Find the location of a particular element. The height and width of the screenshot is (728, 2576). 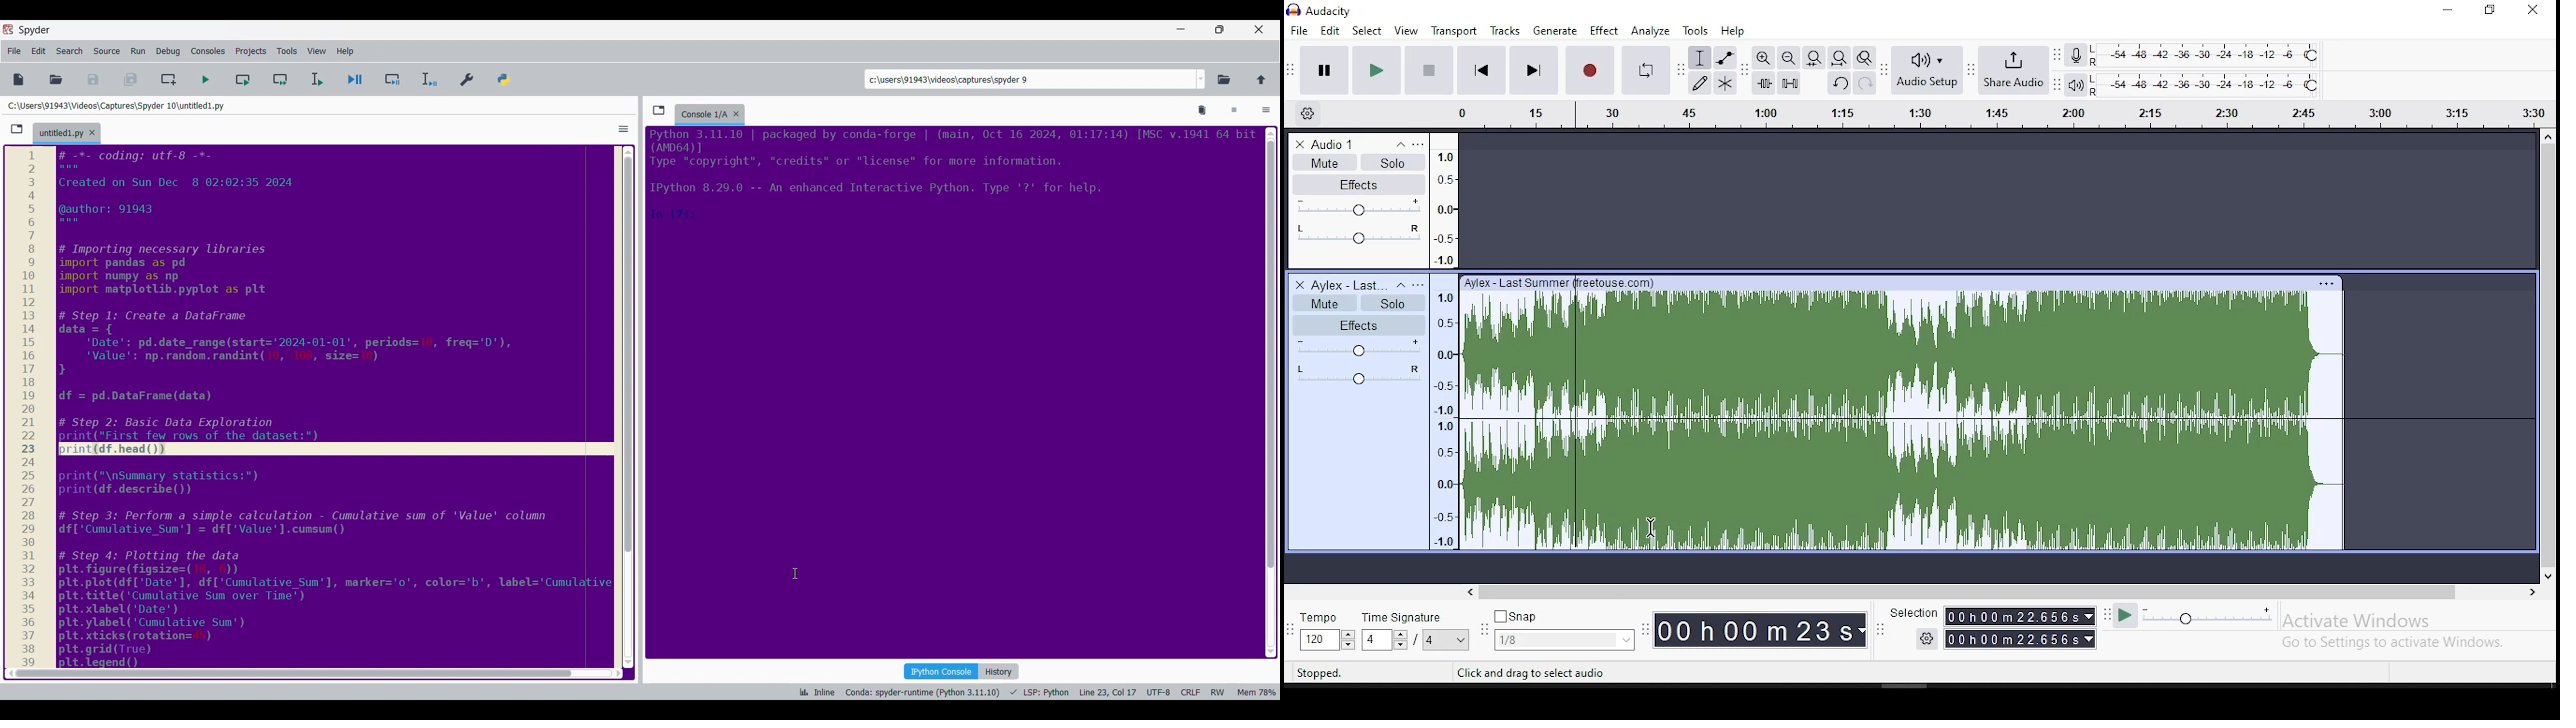

L is located at coordinates (2098, 78).